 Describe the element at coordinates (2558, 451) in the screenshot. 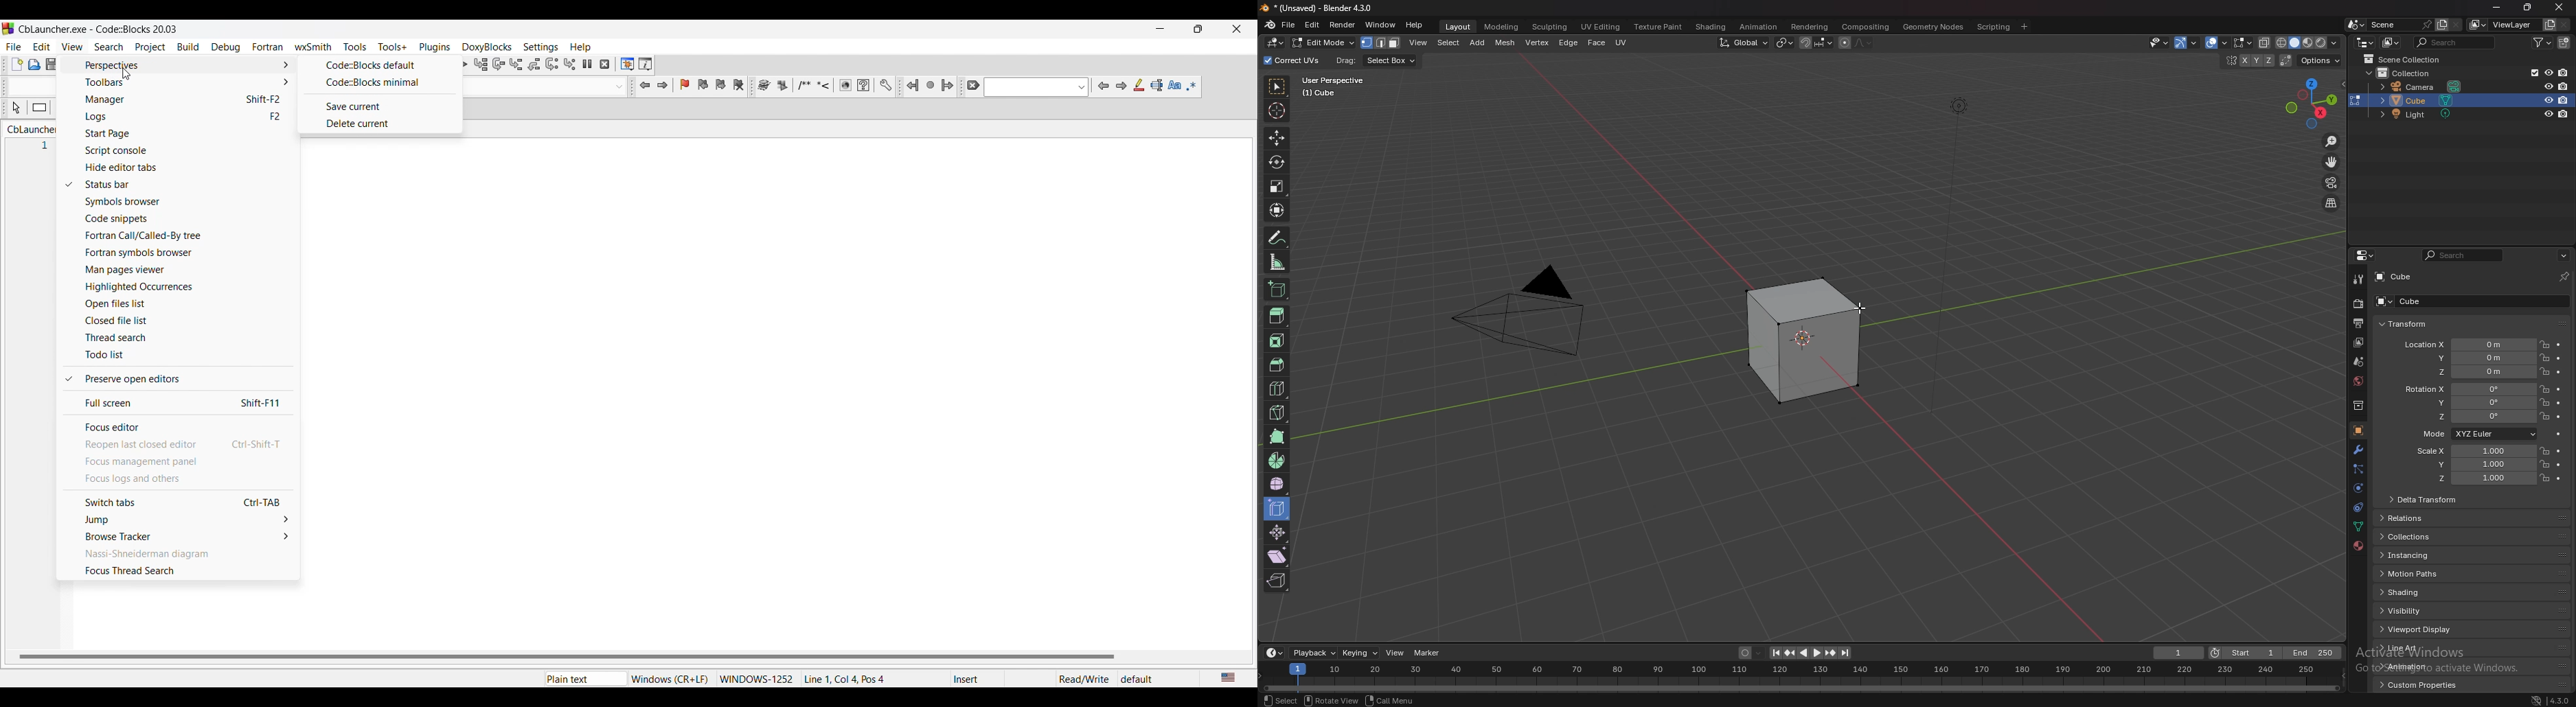

I see `animate property` at that location.